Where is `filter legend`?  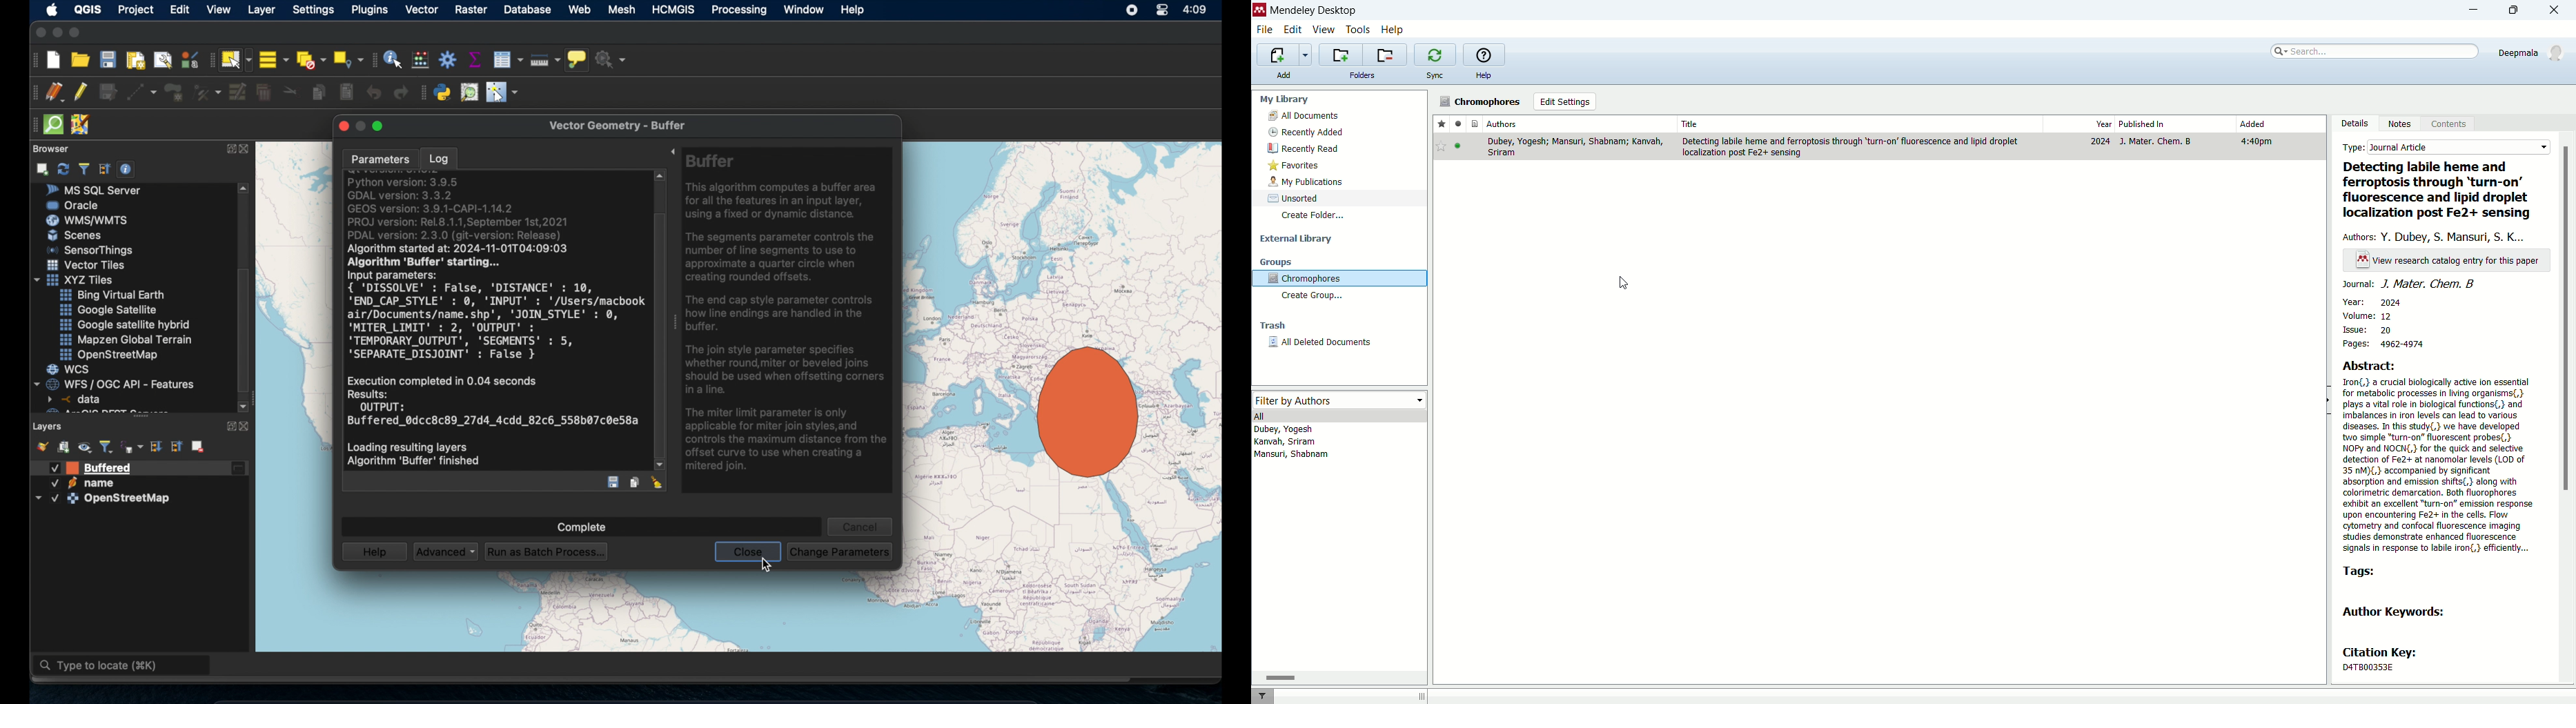
filter legend is located at coordinates (107, 445).